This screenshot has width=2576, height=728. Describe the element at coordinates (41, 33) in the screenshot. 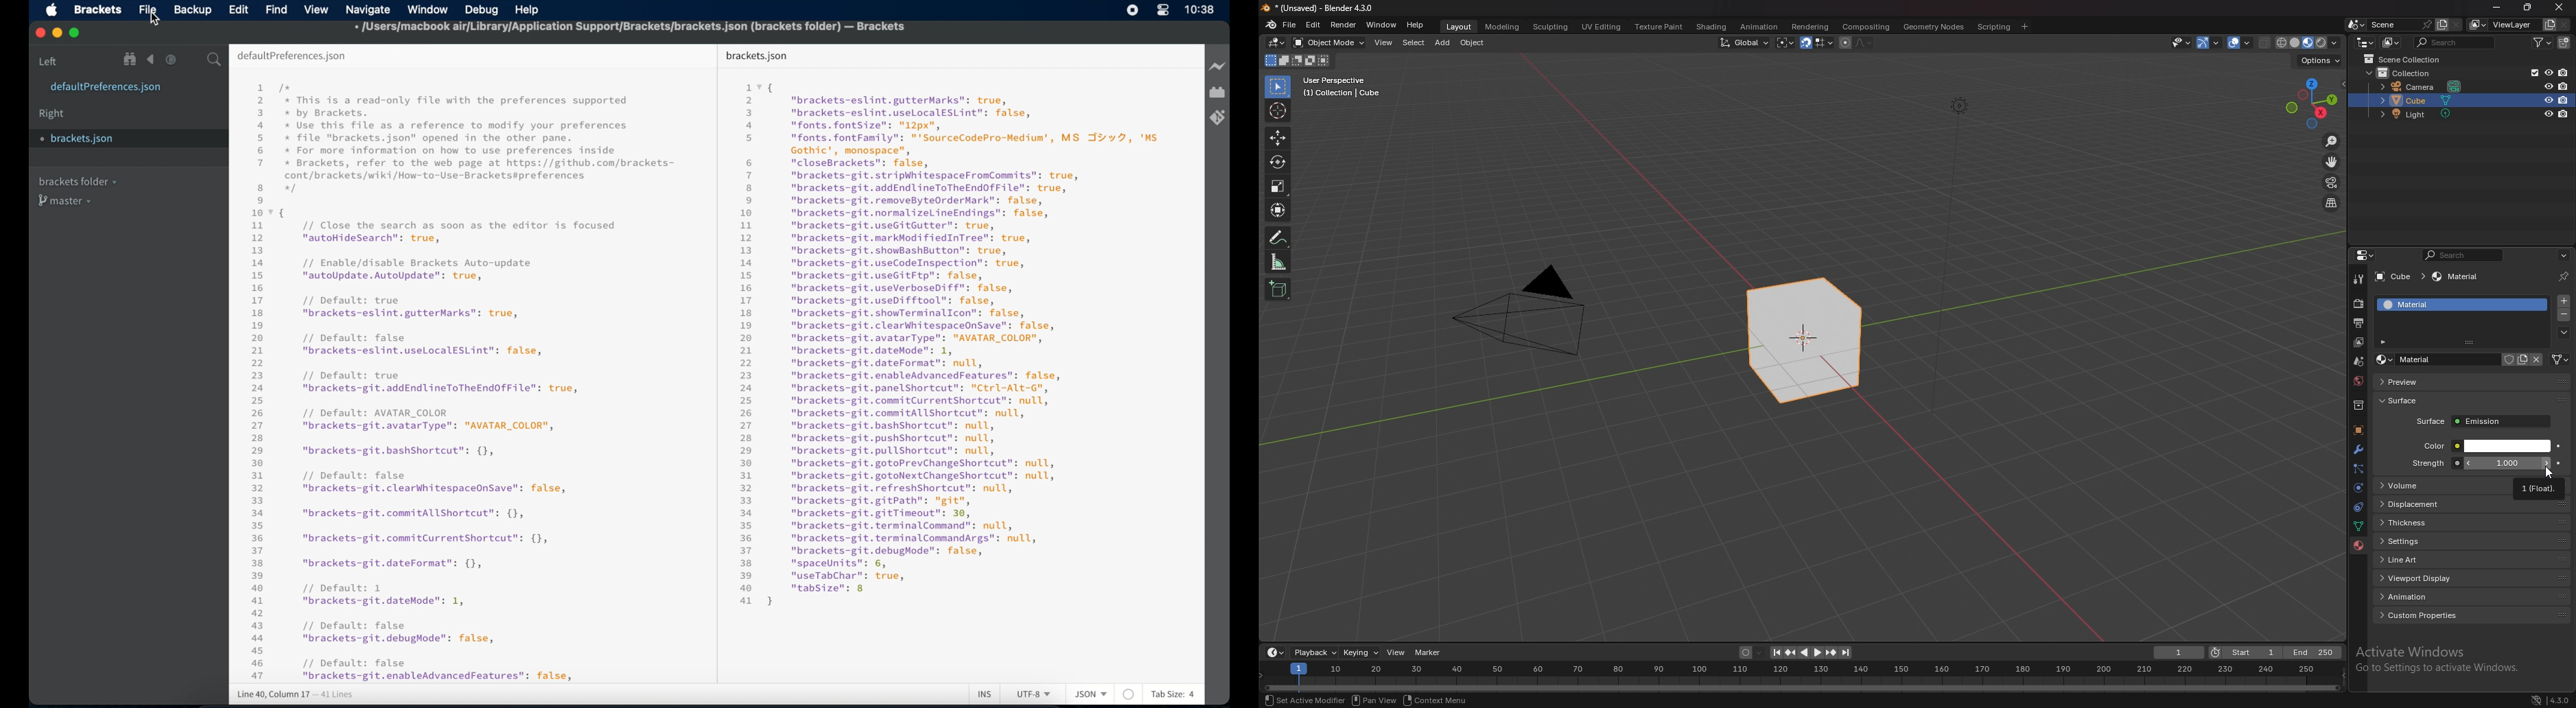

I see `close` at that location.